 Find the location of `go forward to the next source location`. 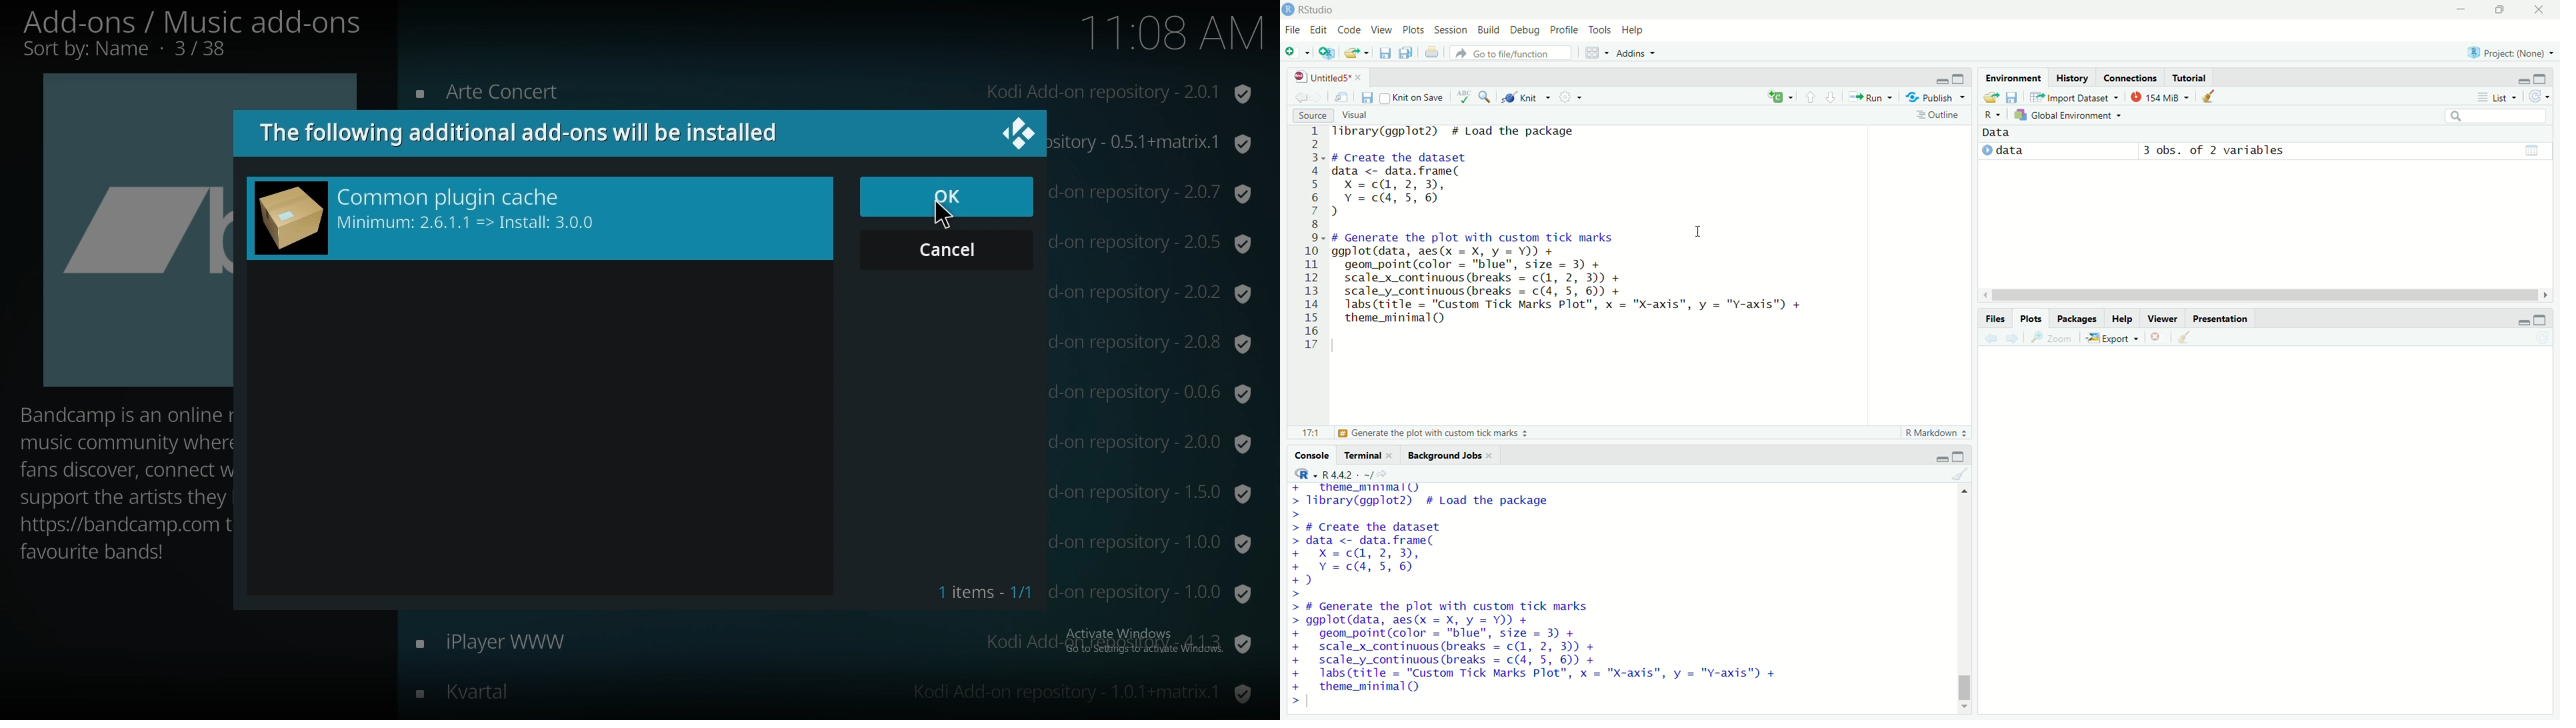

go forward to the next source location is located at coordinates (1320, 97).